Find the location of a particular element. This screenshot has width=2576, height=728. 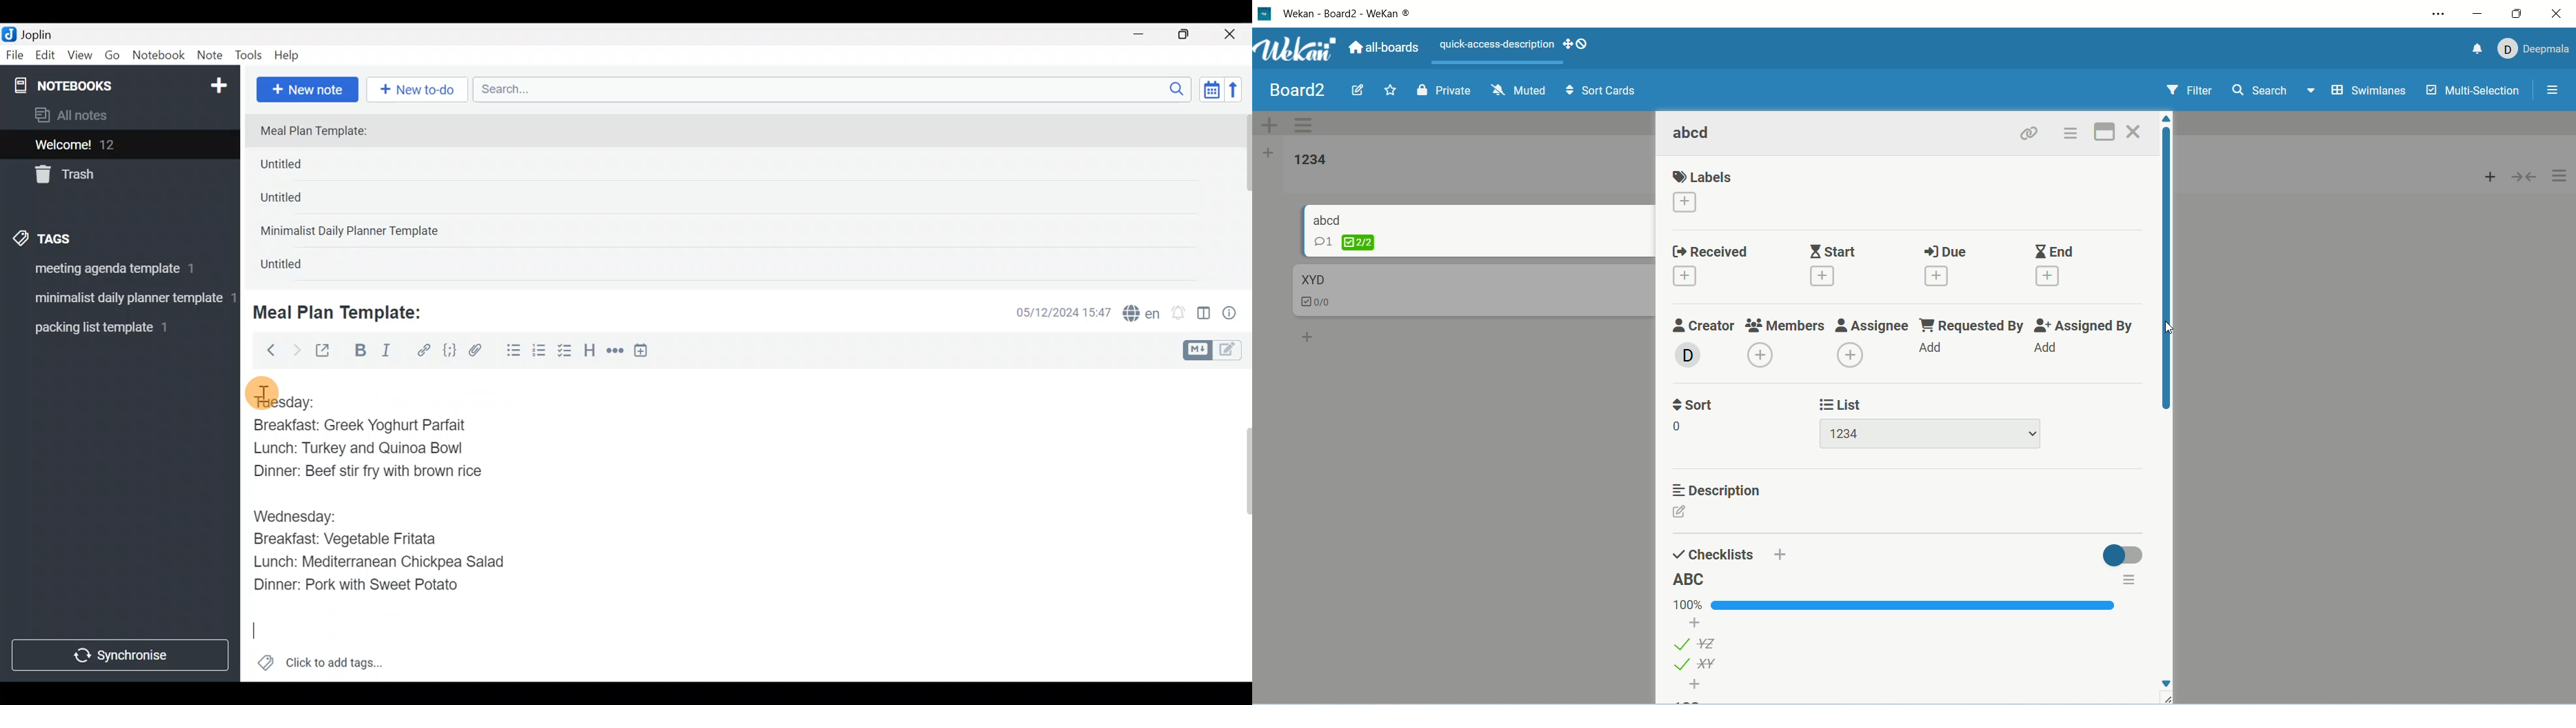

assigned by is located at coordinates (2084, 326).